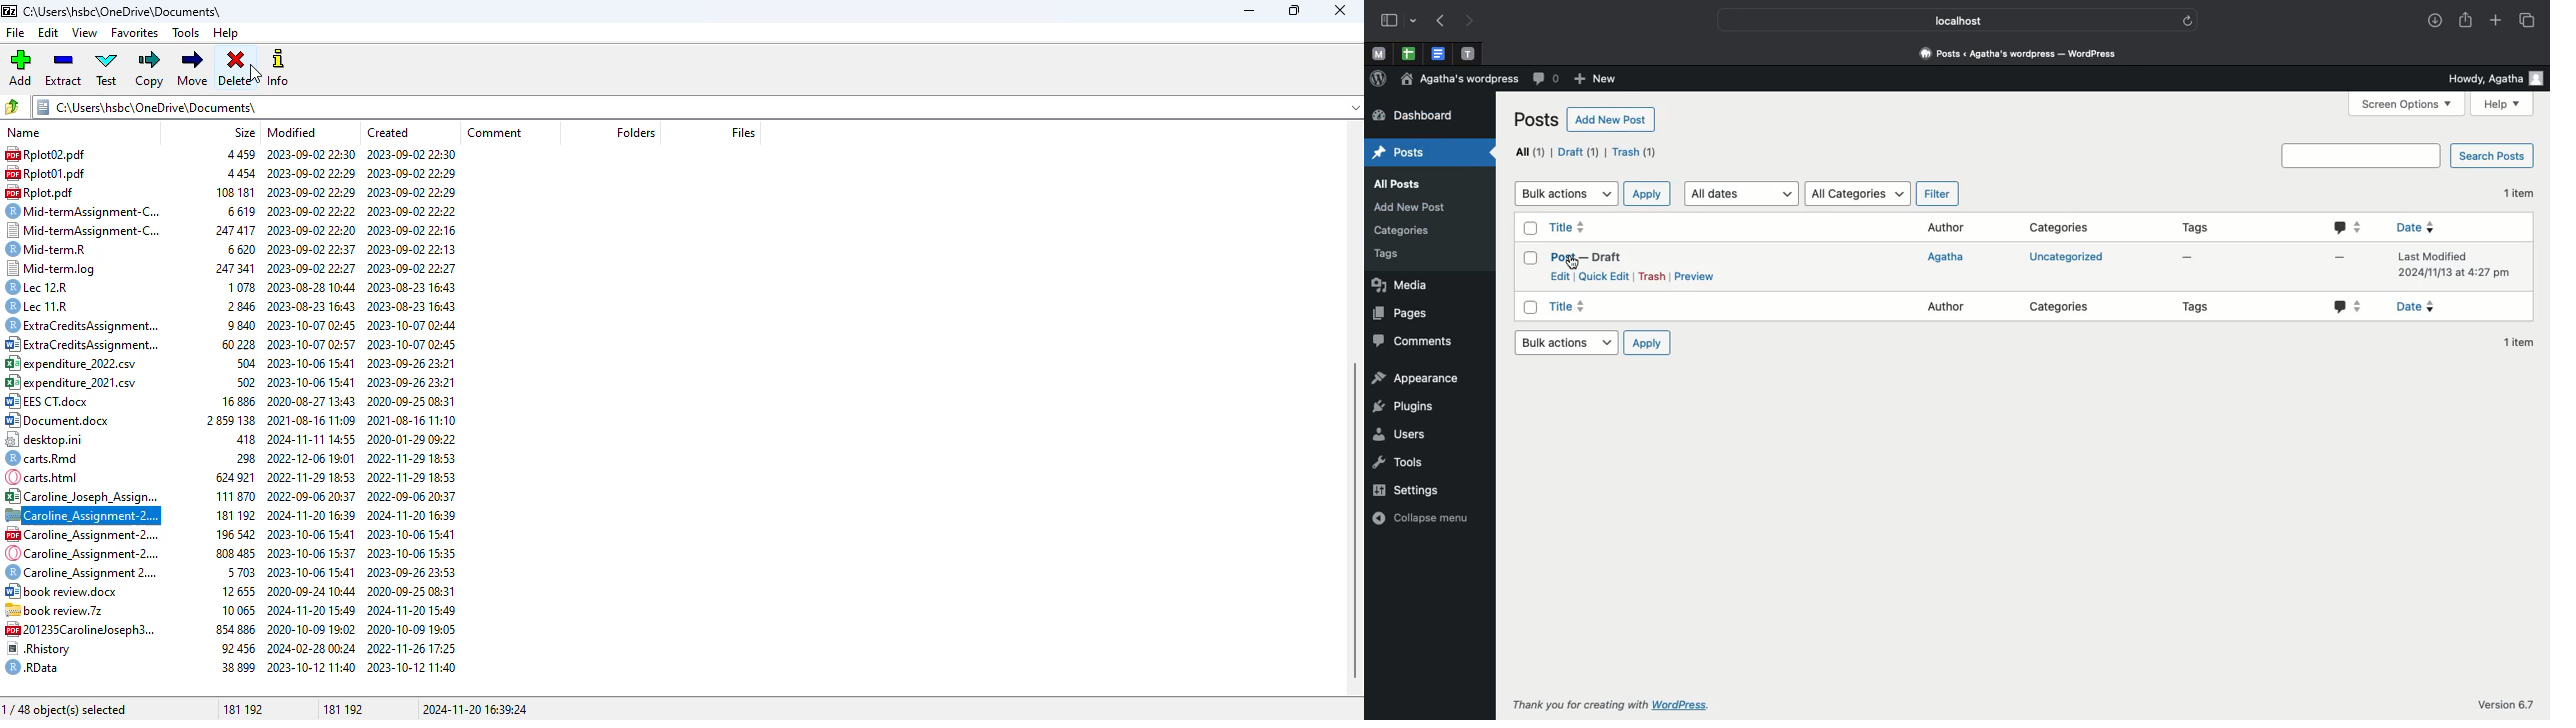  What do you see at coordinates (1441, 22) in the screenshot?
I see `Previous page` at bounding box center [1441, 22].